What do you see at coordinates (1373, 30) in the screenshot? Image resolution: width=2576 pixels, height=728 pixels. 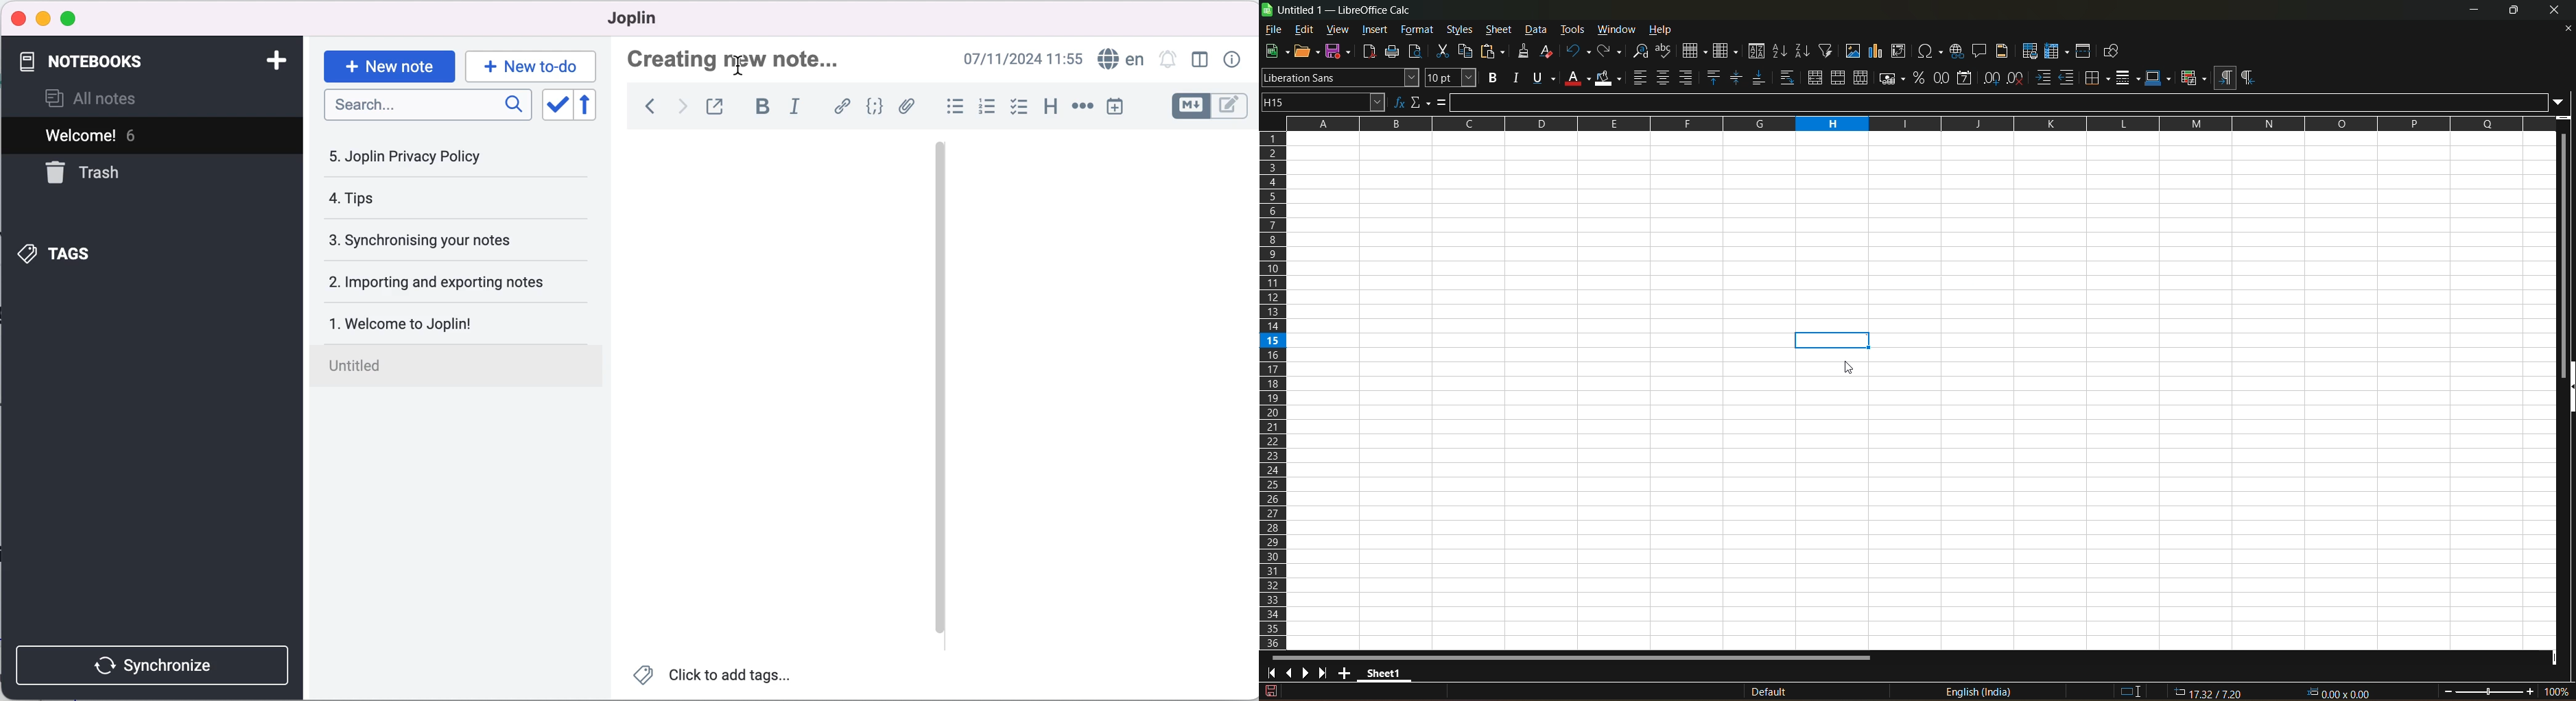 I see `insert` at bounding box center [1373, 30].